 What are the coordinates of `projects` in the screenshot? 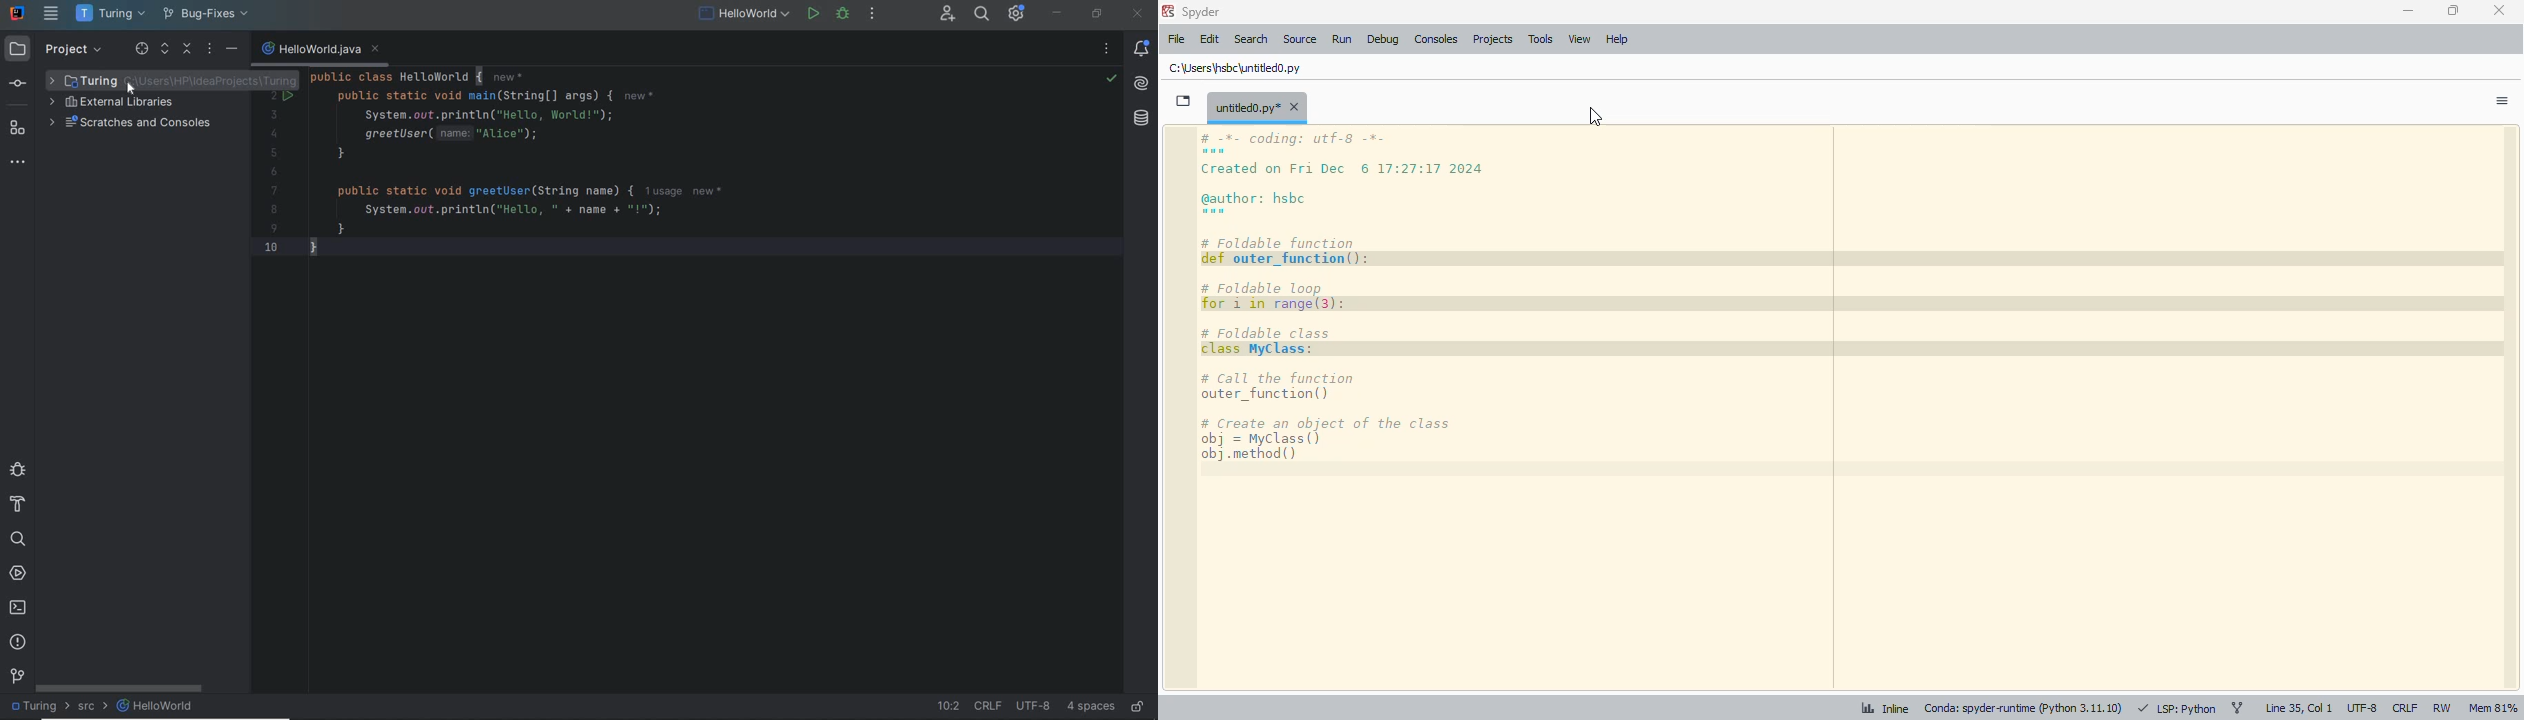 It's located at (1493, 39).